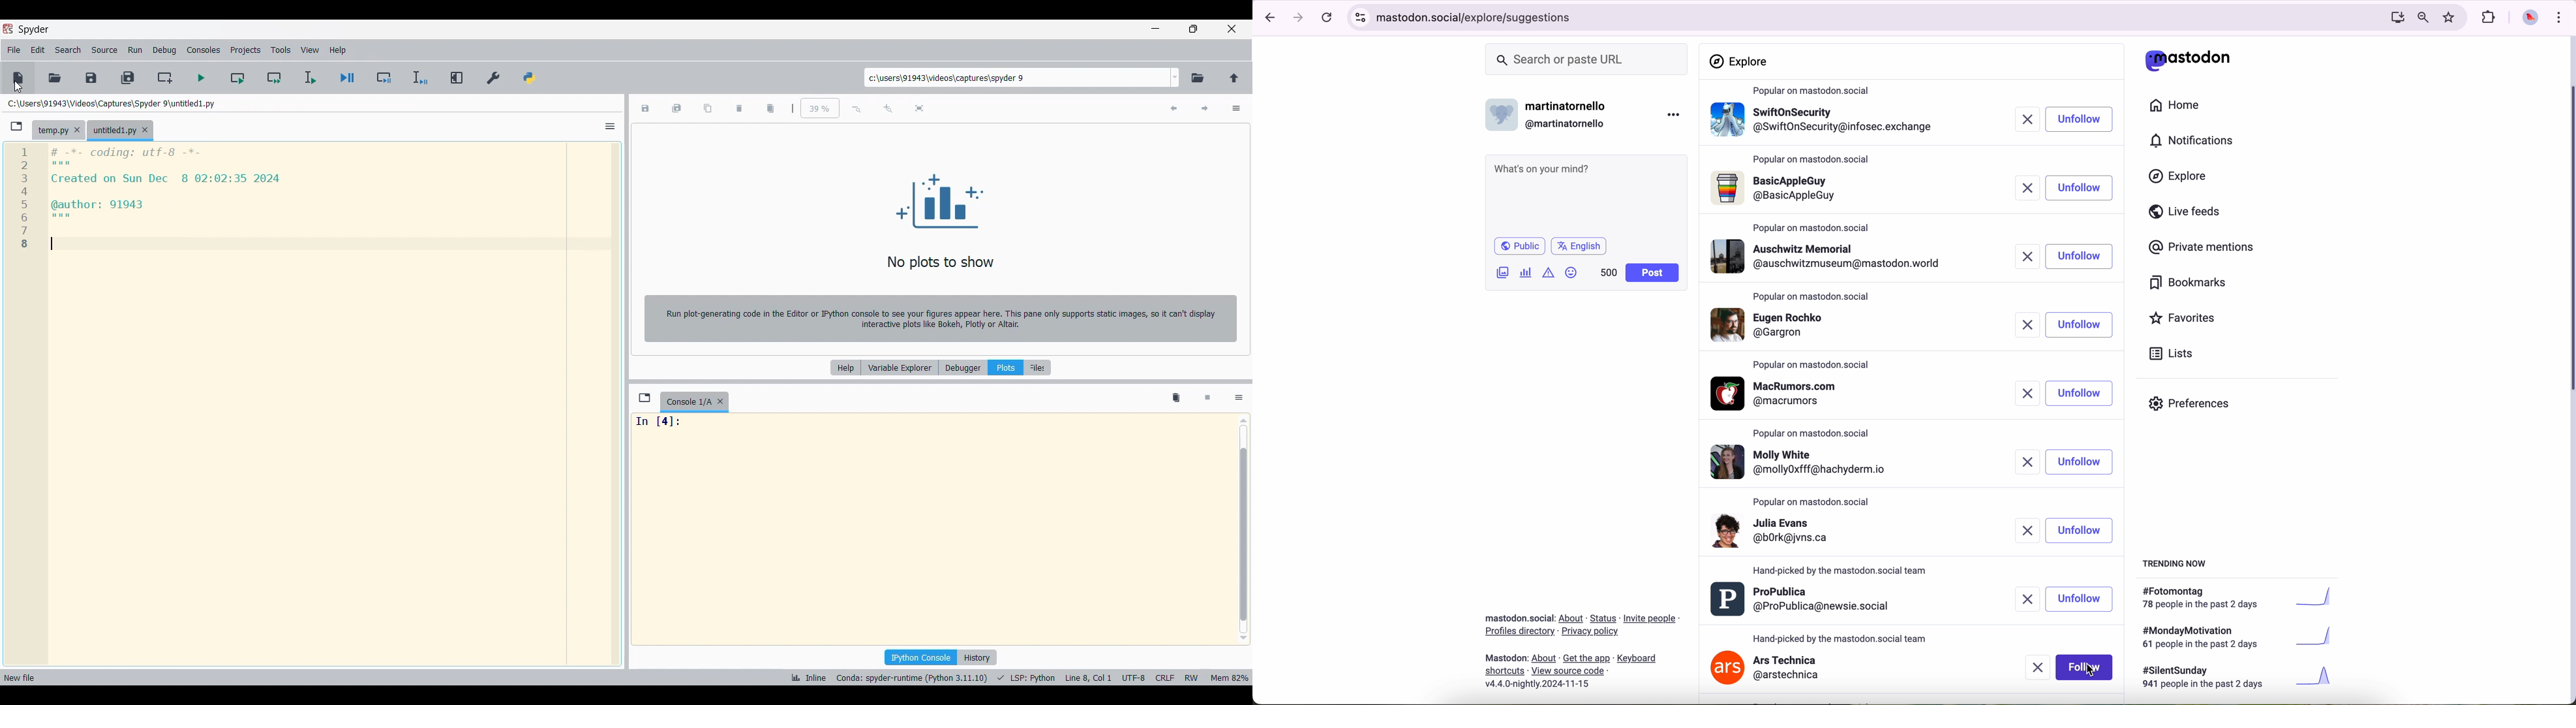  I want to click on Software name, so click(34, 30).